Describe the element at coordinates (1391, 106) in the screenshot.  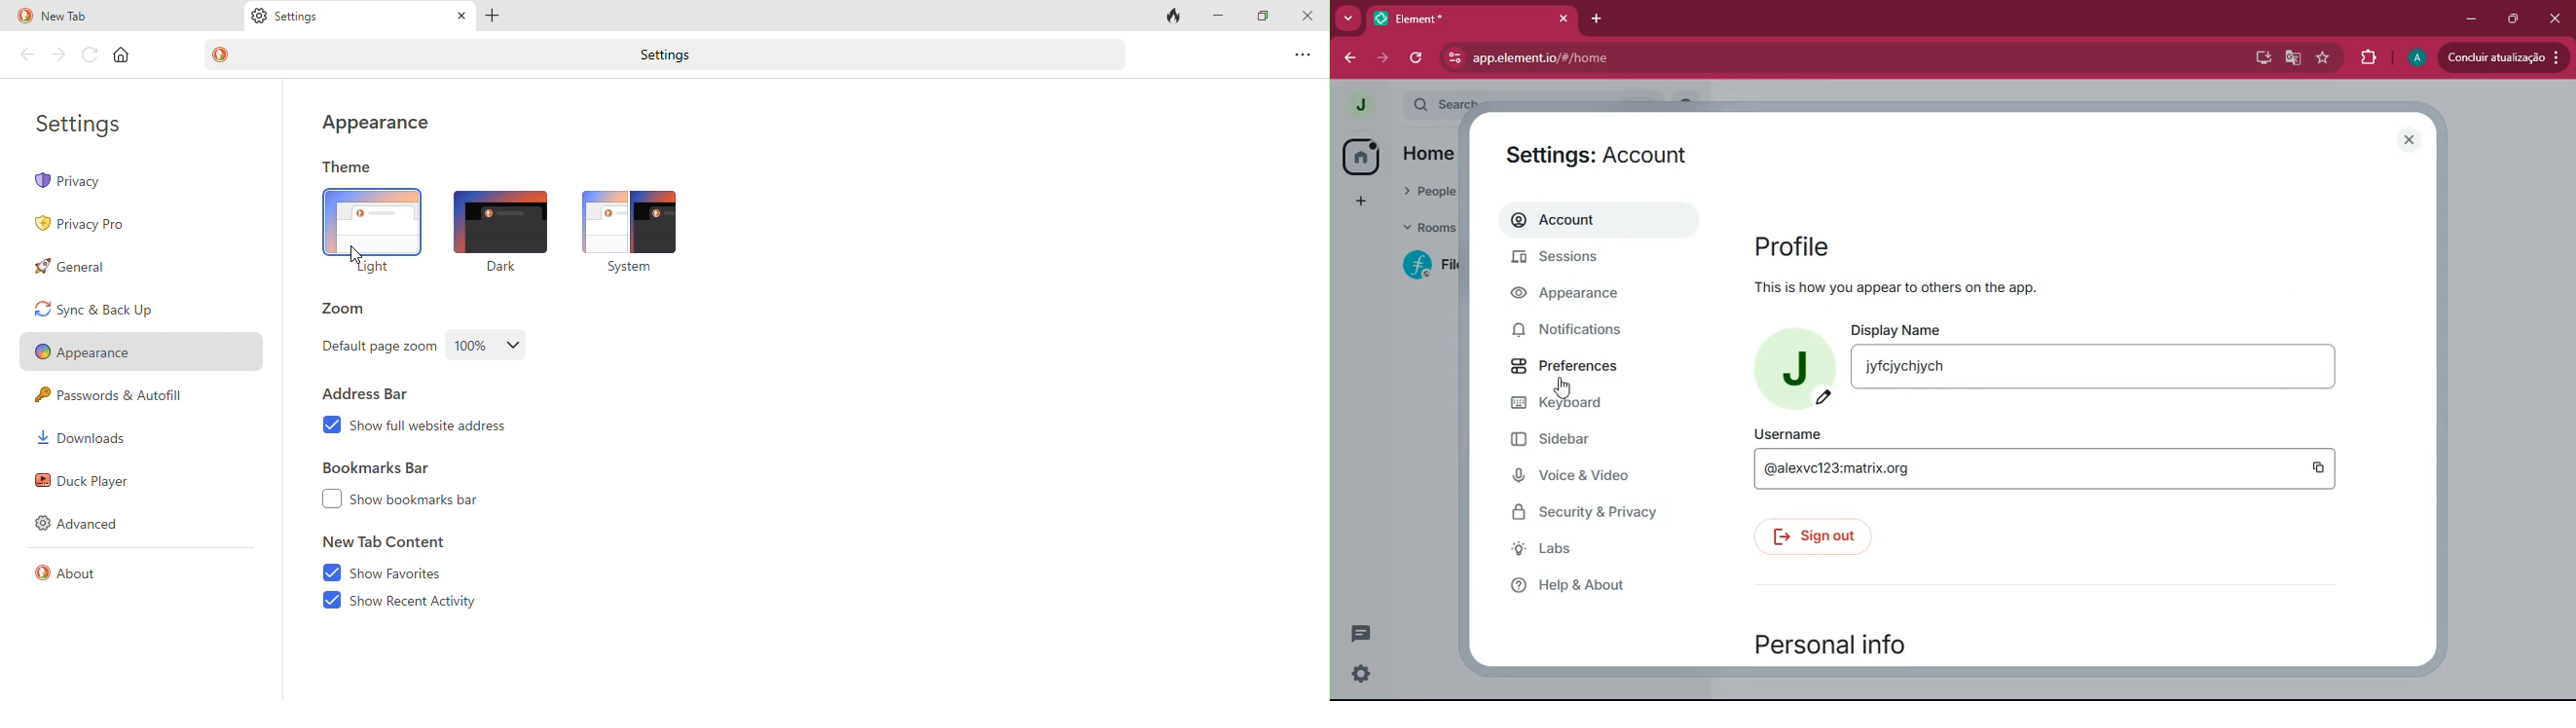
I see `expand` at that location.